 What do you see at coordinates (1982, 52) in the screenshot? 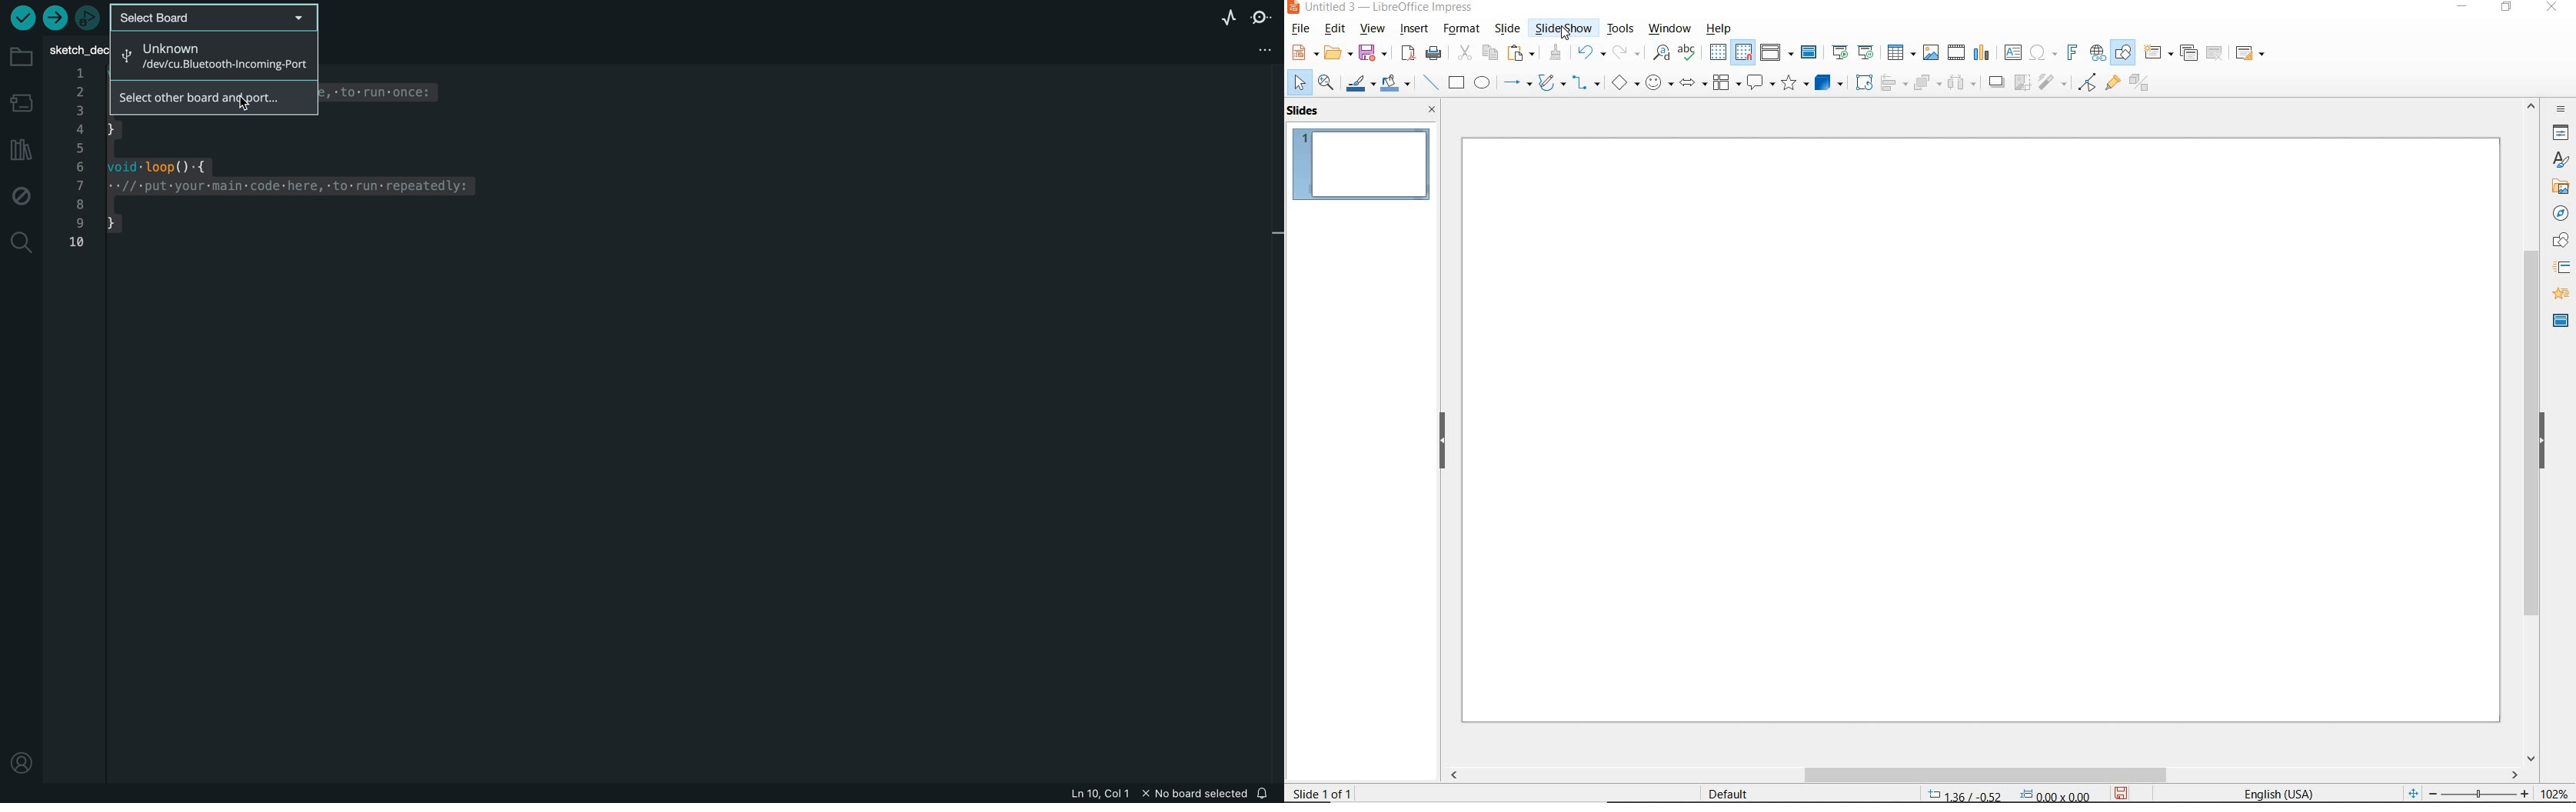
I see `INSERT CHART` at bounding box center [1982, 52].